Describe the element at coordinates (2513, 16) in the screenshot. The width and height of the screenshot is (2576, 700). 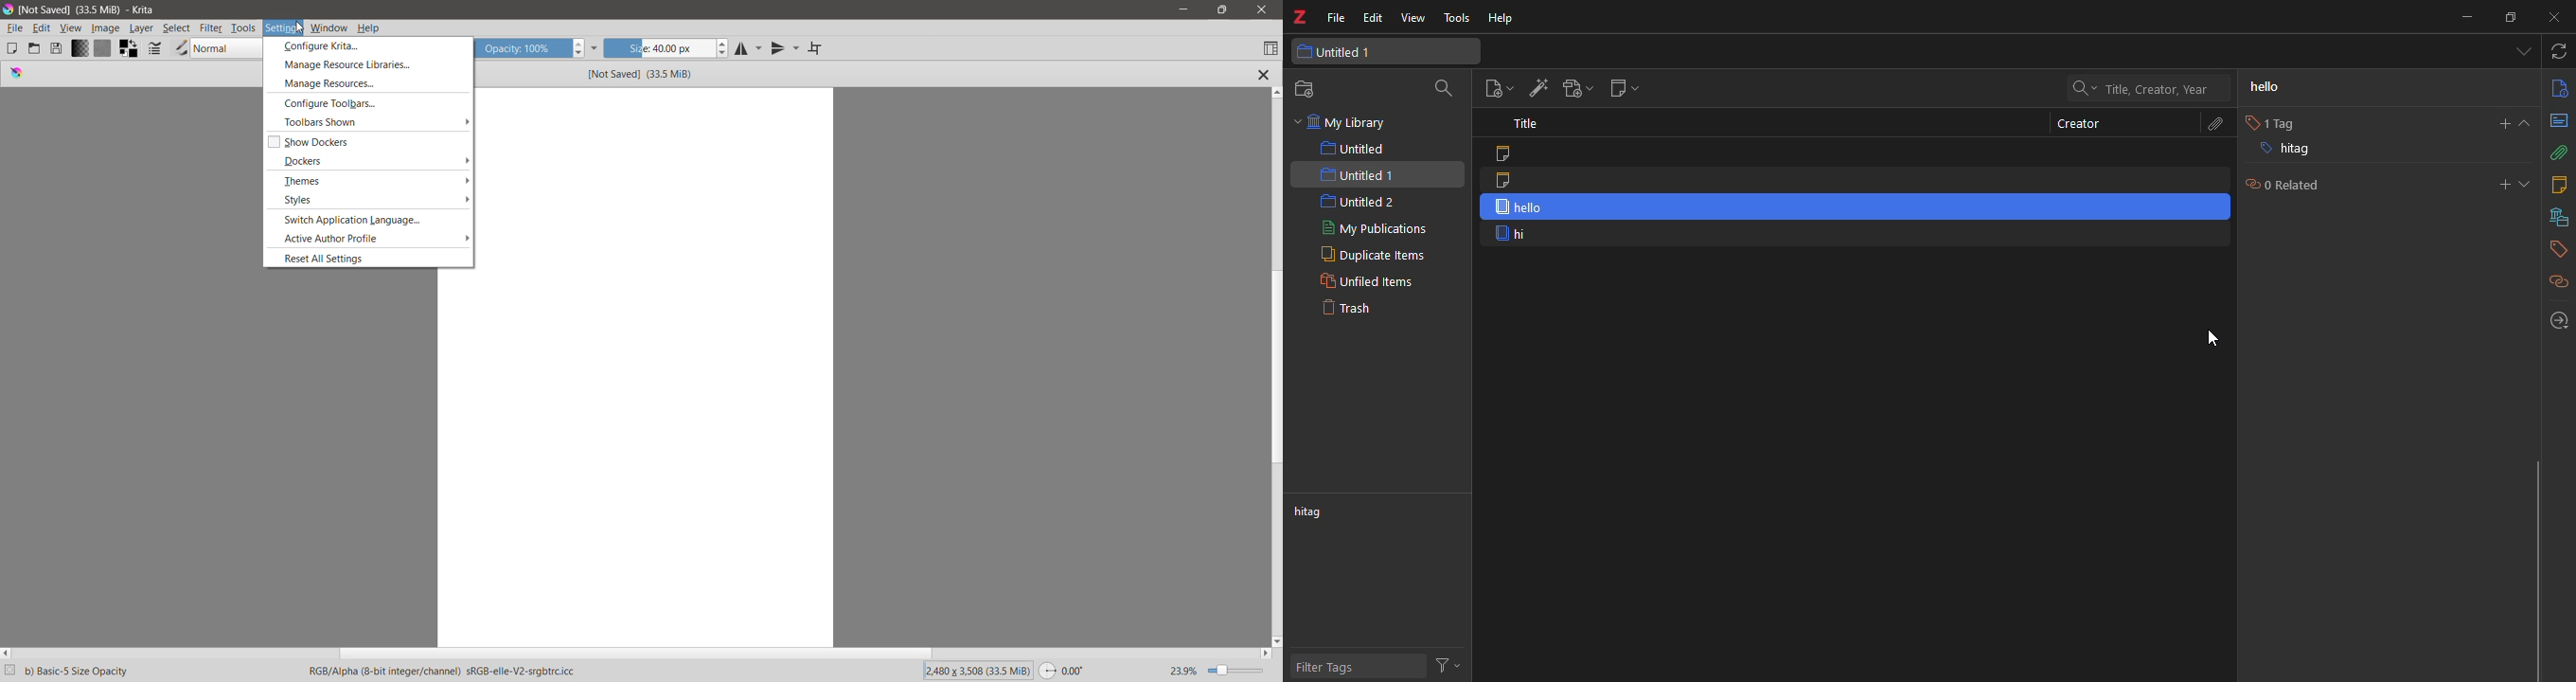
I see `maximize` at that location.